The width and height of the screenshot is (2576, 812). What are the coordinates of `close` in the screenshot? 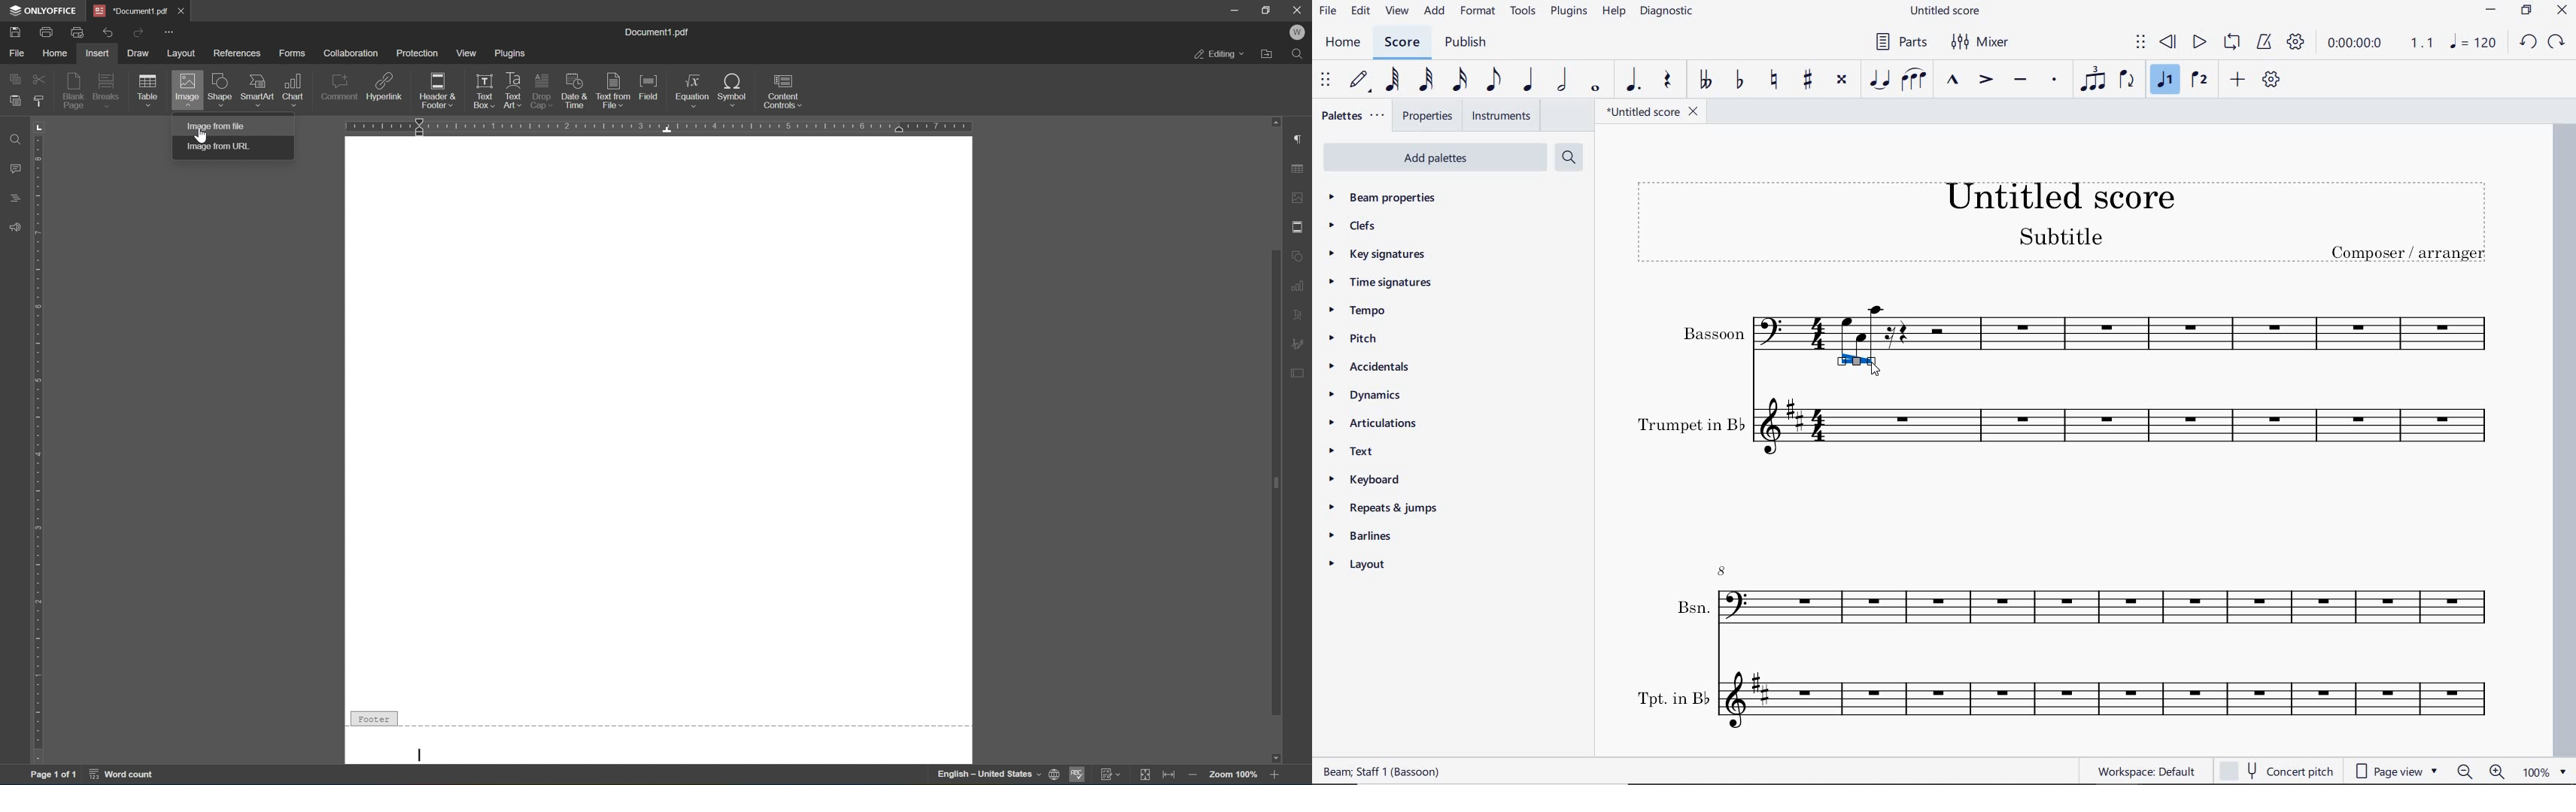 It's located at (1300, 11).